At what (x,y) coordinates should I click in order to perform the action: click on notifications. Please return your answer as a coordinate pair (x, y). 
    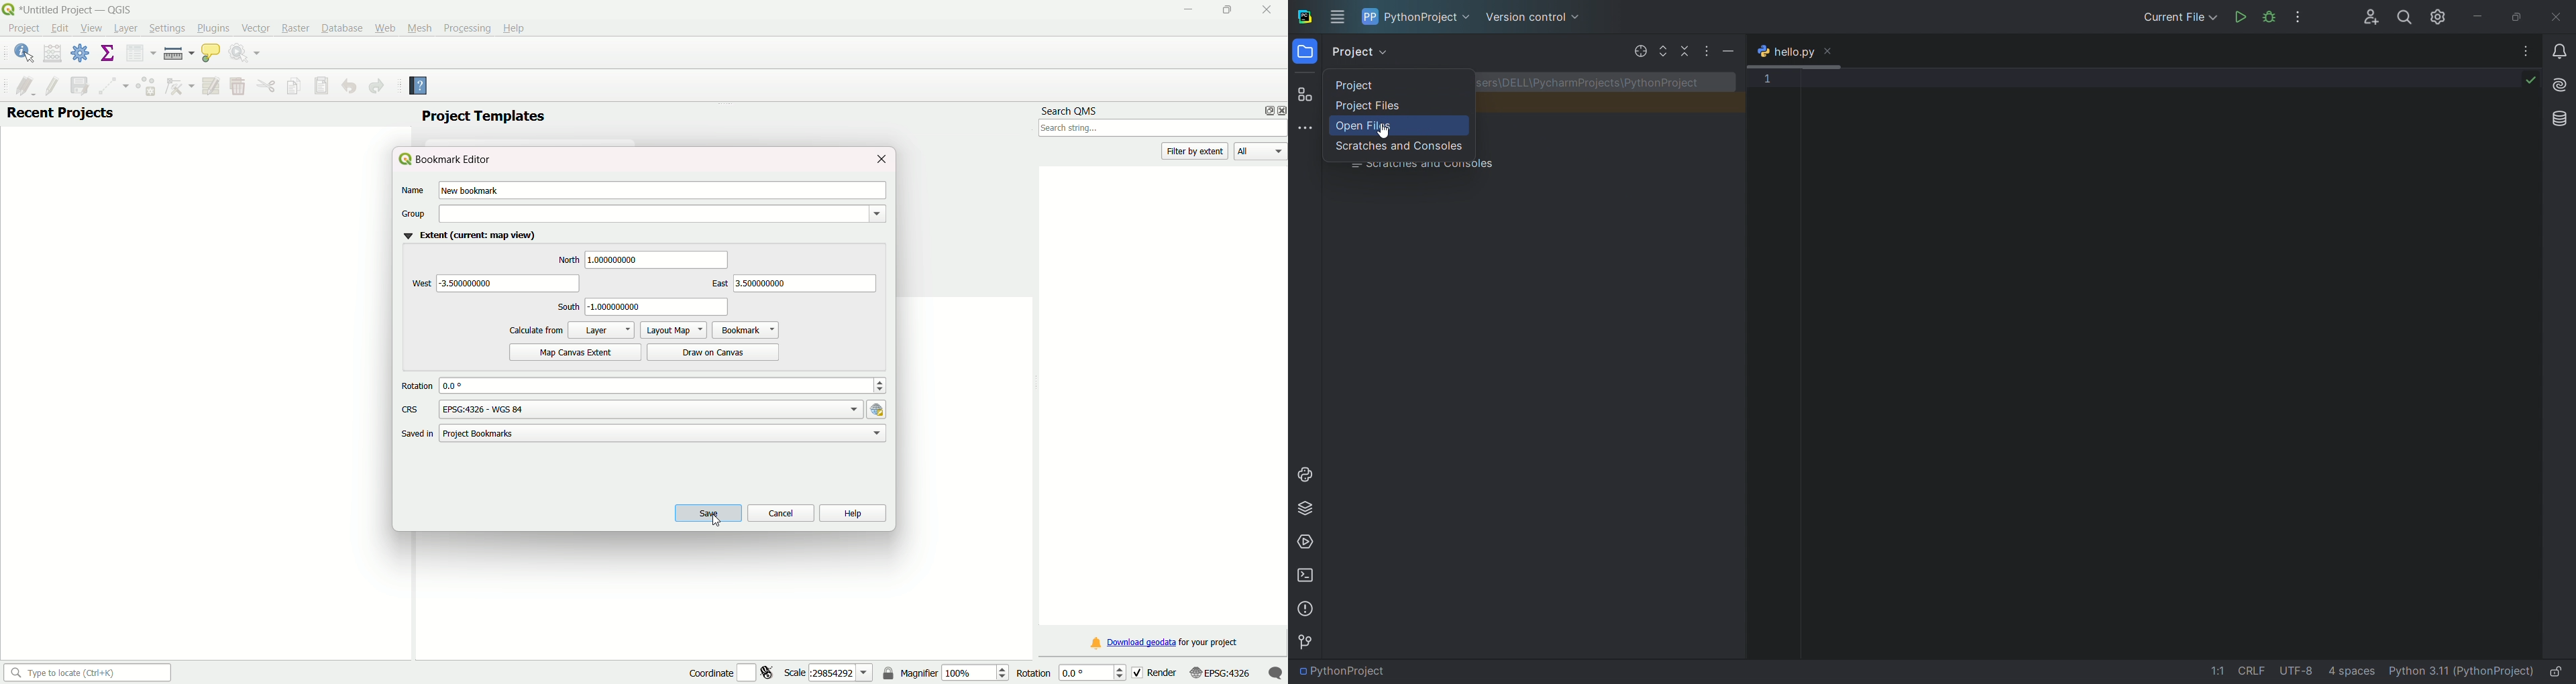
    Looking at the image, I should click on (2561, 49).